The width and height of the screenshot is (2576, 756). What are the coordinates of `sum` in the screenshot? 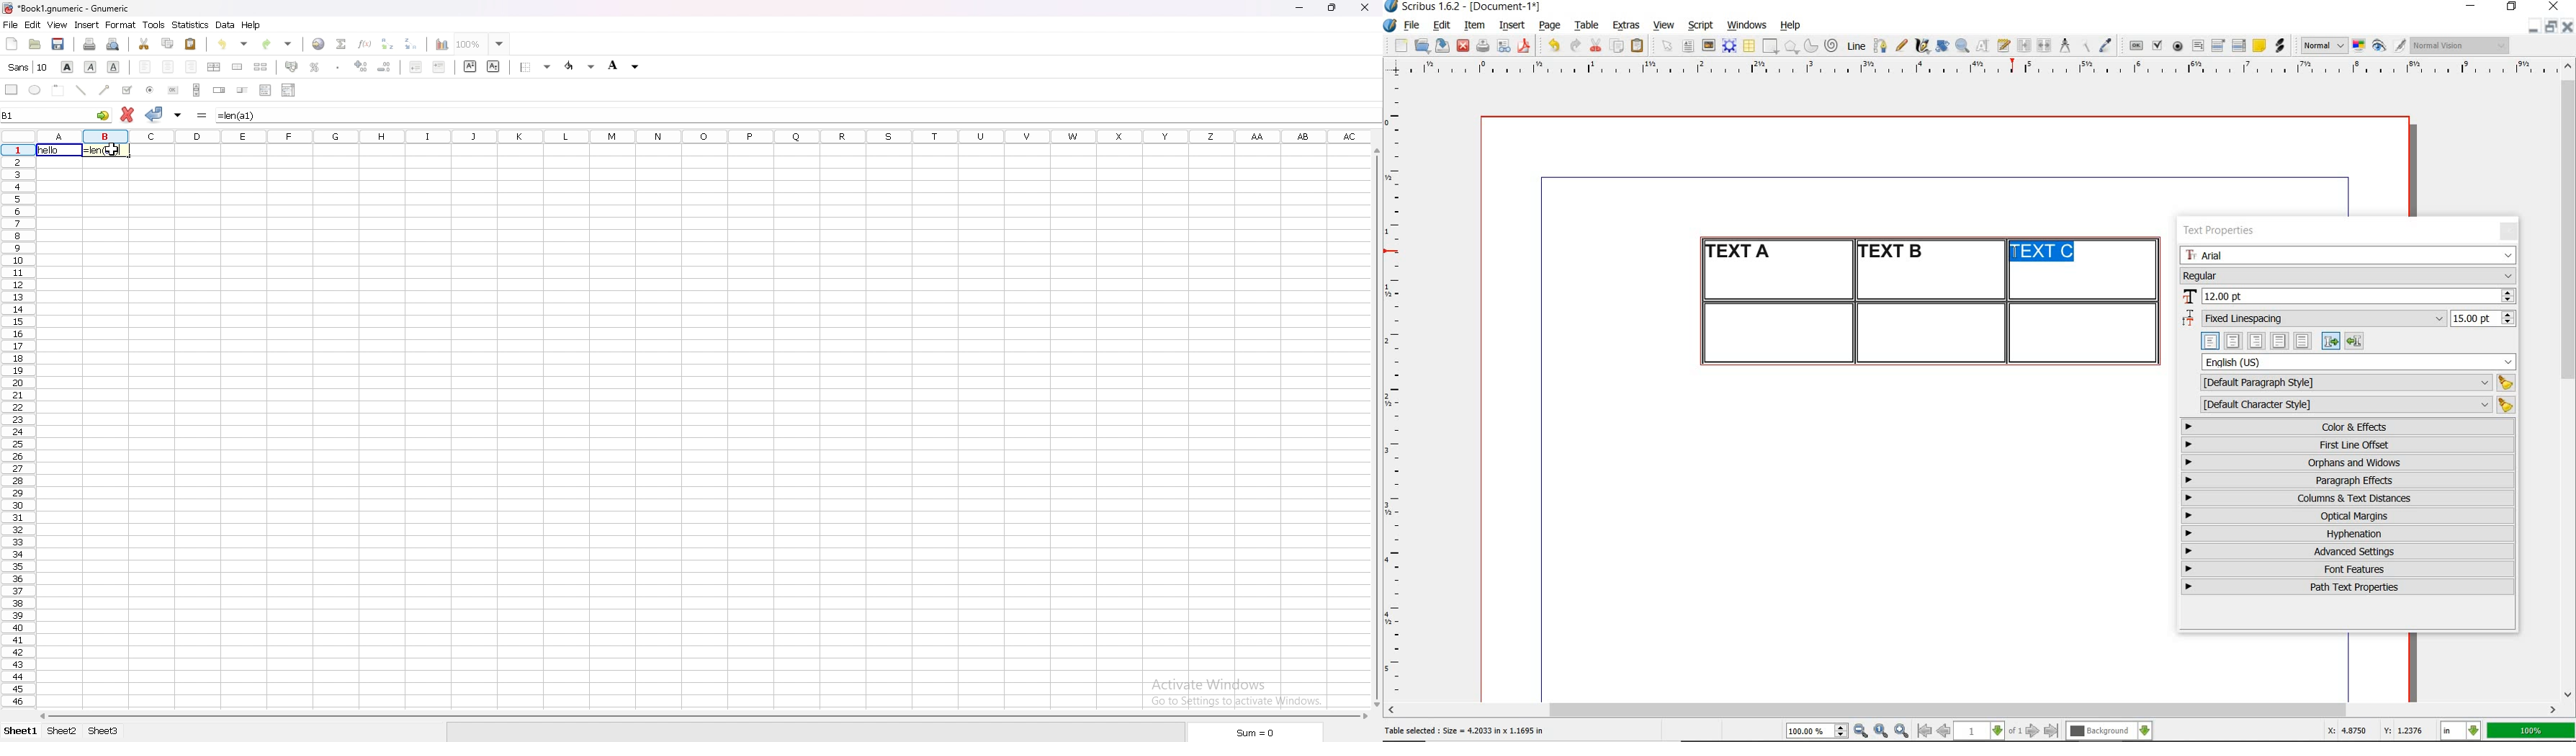 It's located at (341, 43).